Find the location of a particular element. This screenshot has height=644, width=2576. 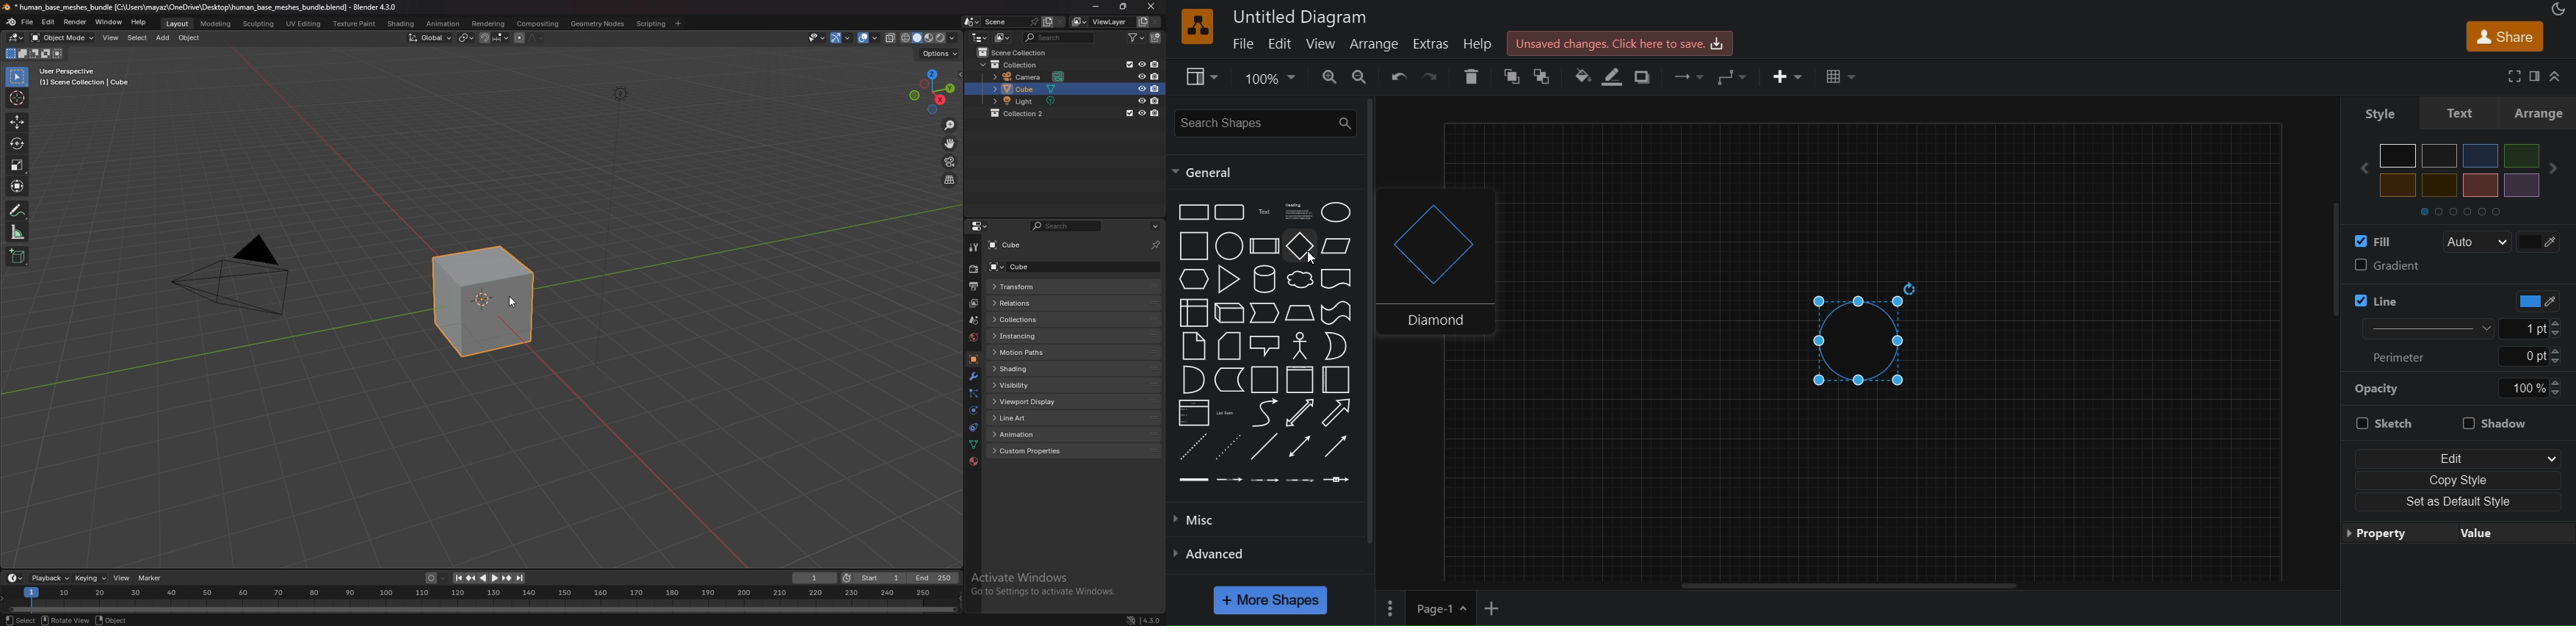

logo is located at coordinates (1195, 26).